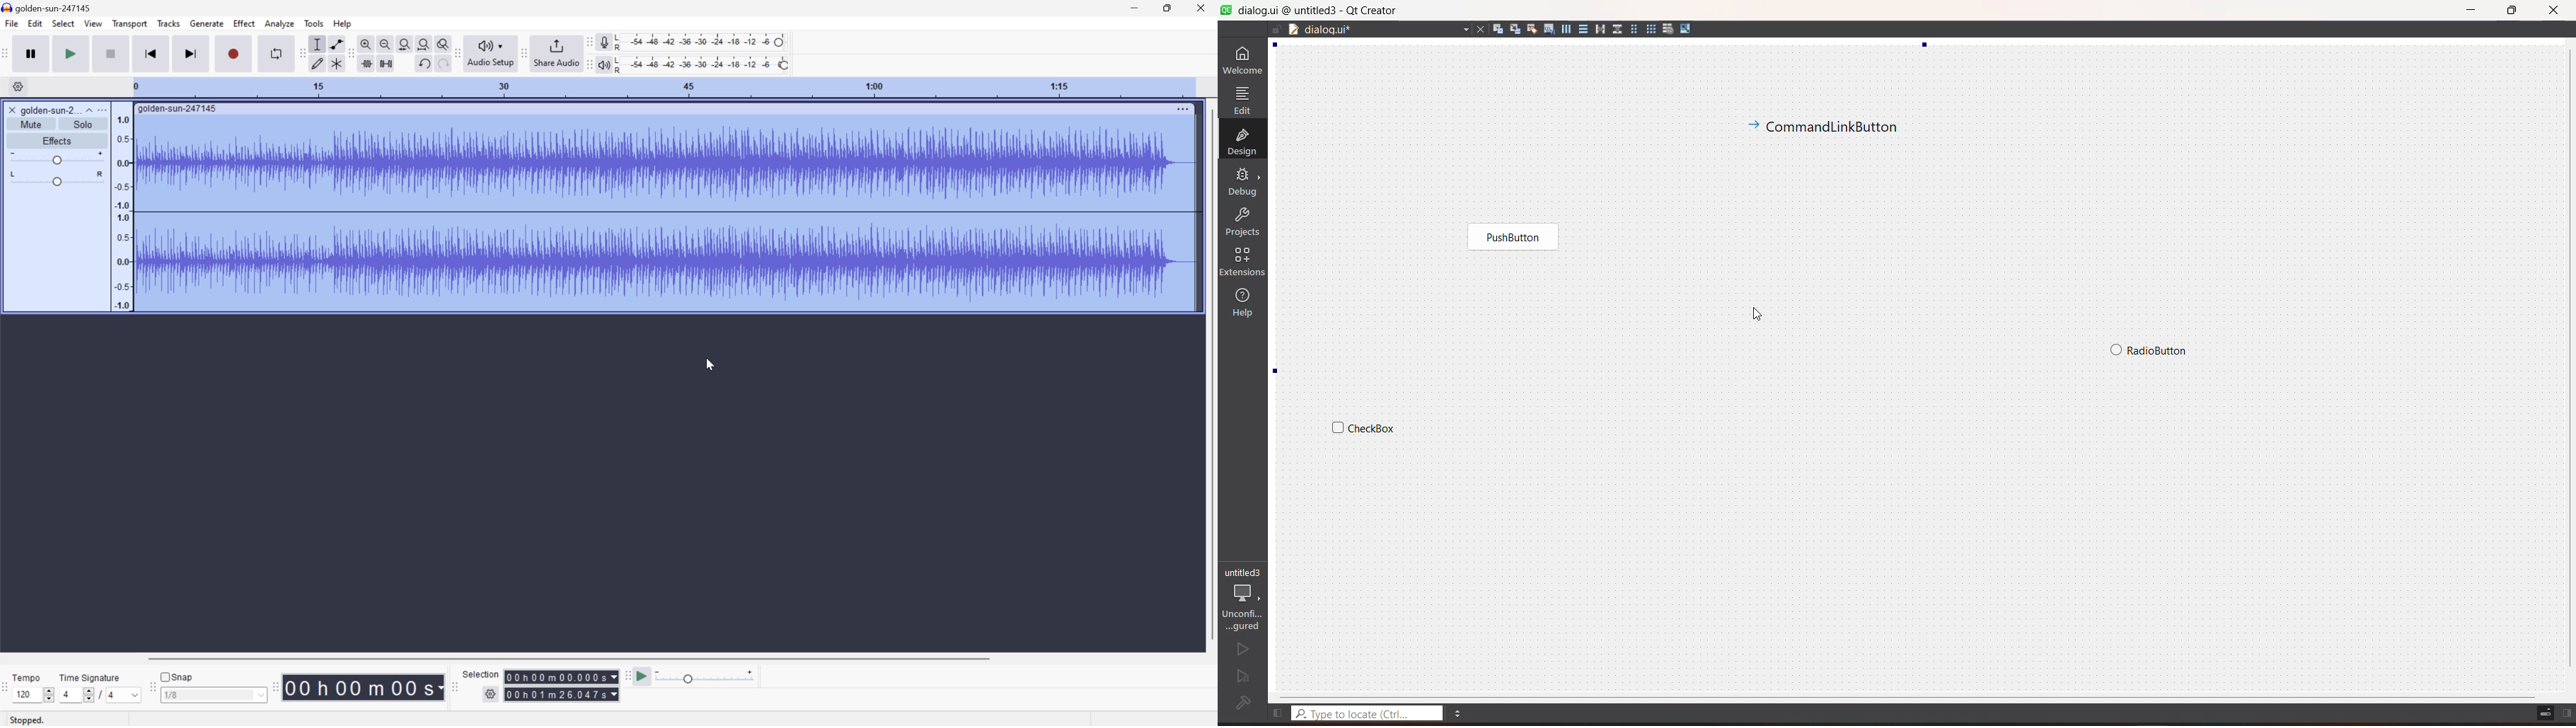 Image resolution: width=2576 pixels, height=728 pixels. What do you see at coordinates (104, 108) in the screenshot?
I see `More` at bounding box center [104, 108].